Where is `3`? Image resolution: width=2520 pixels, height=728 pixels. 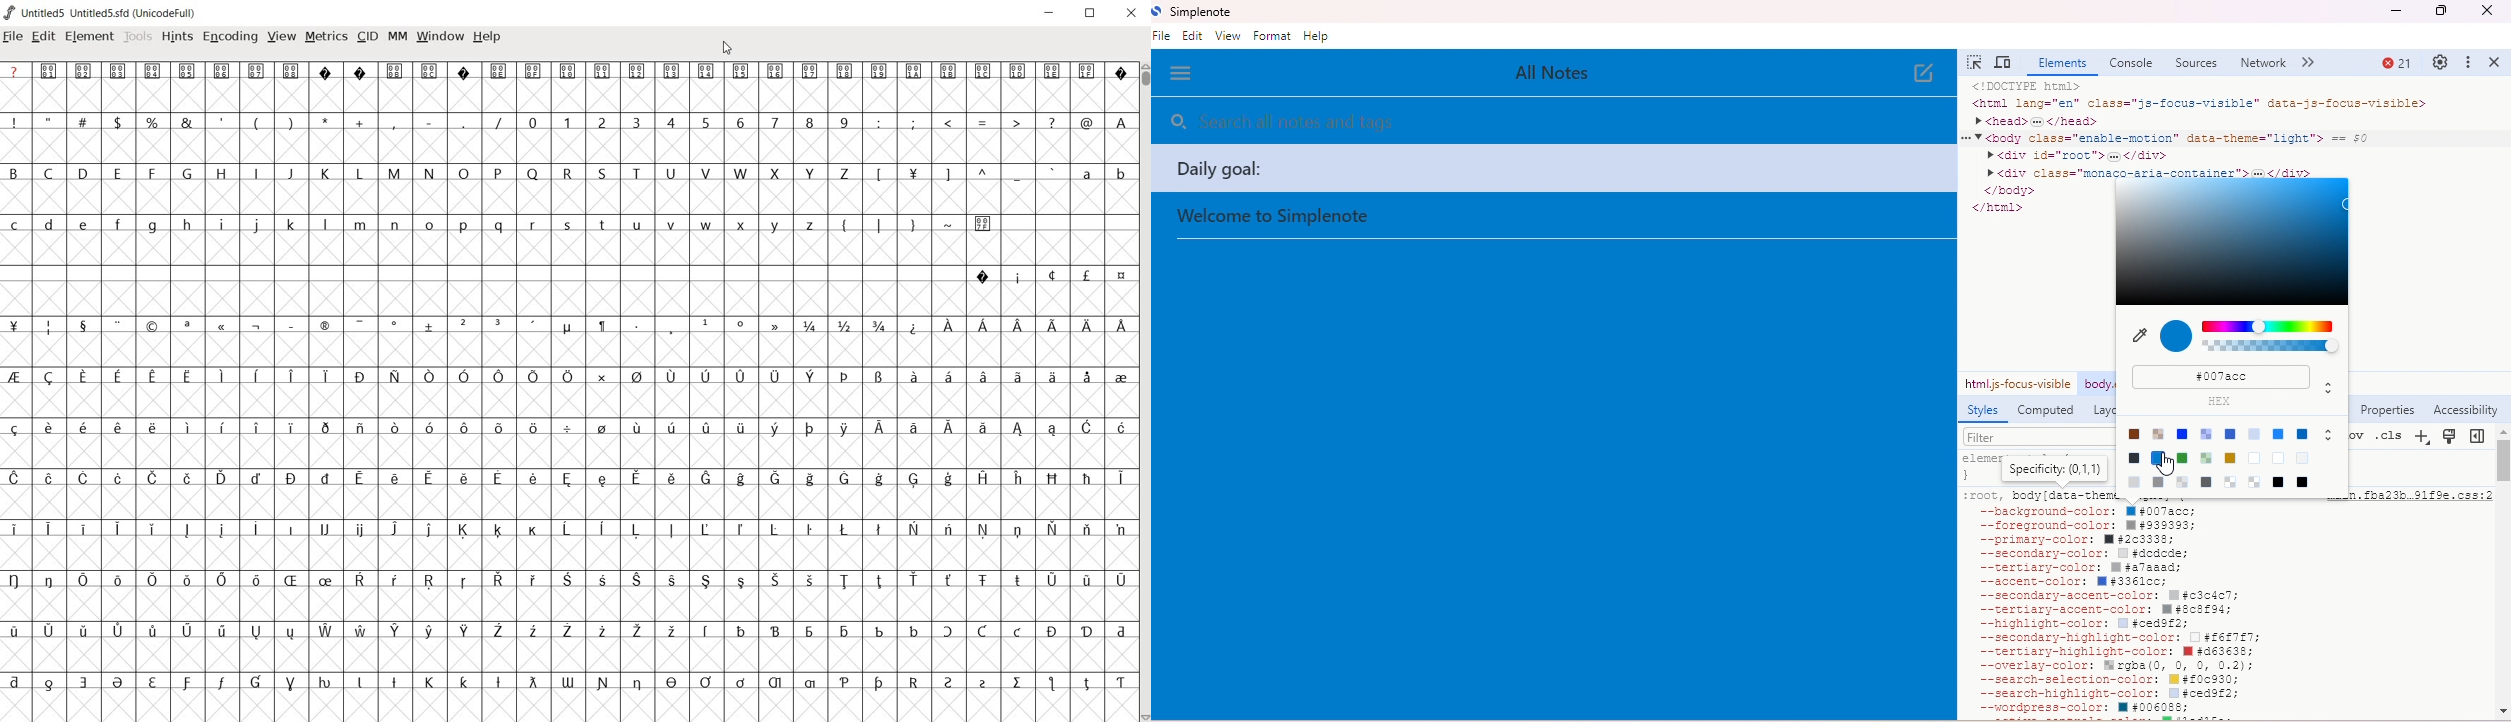
3 is located at coordinates (636, 122).